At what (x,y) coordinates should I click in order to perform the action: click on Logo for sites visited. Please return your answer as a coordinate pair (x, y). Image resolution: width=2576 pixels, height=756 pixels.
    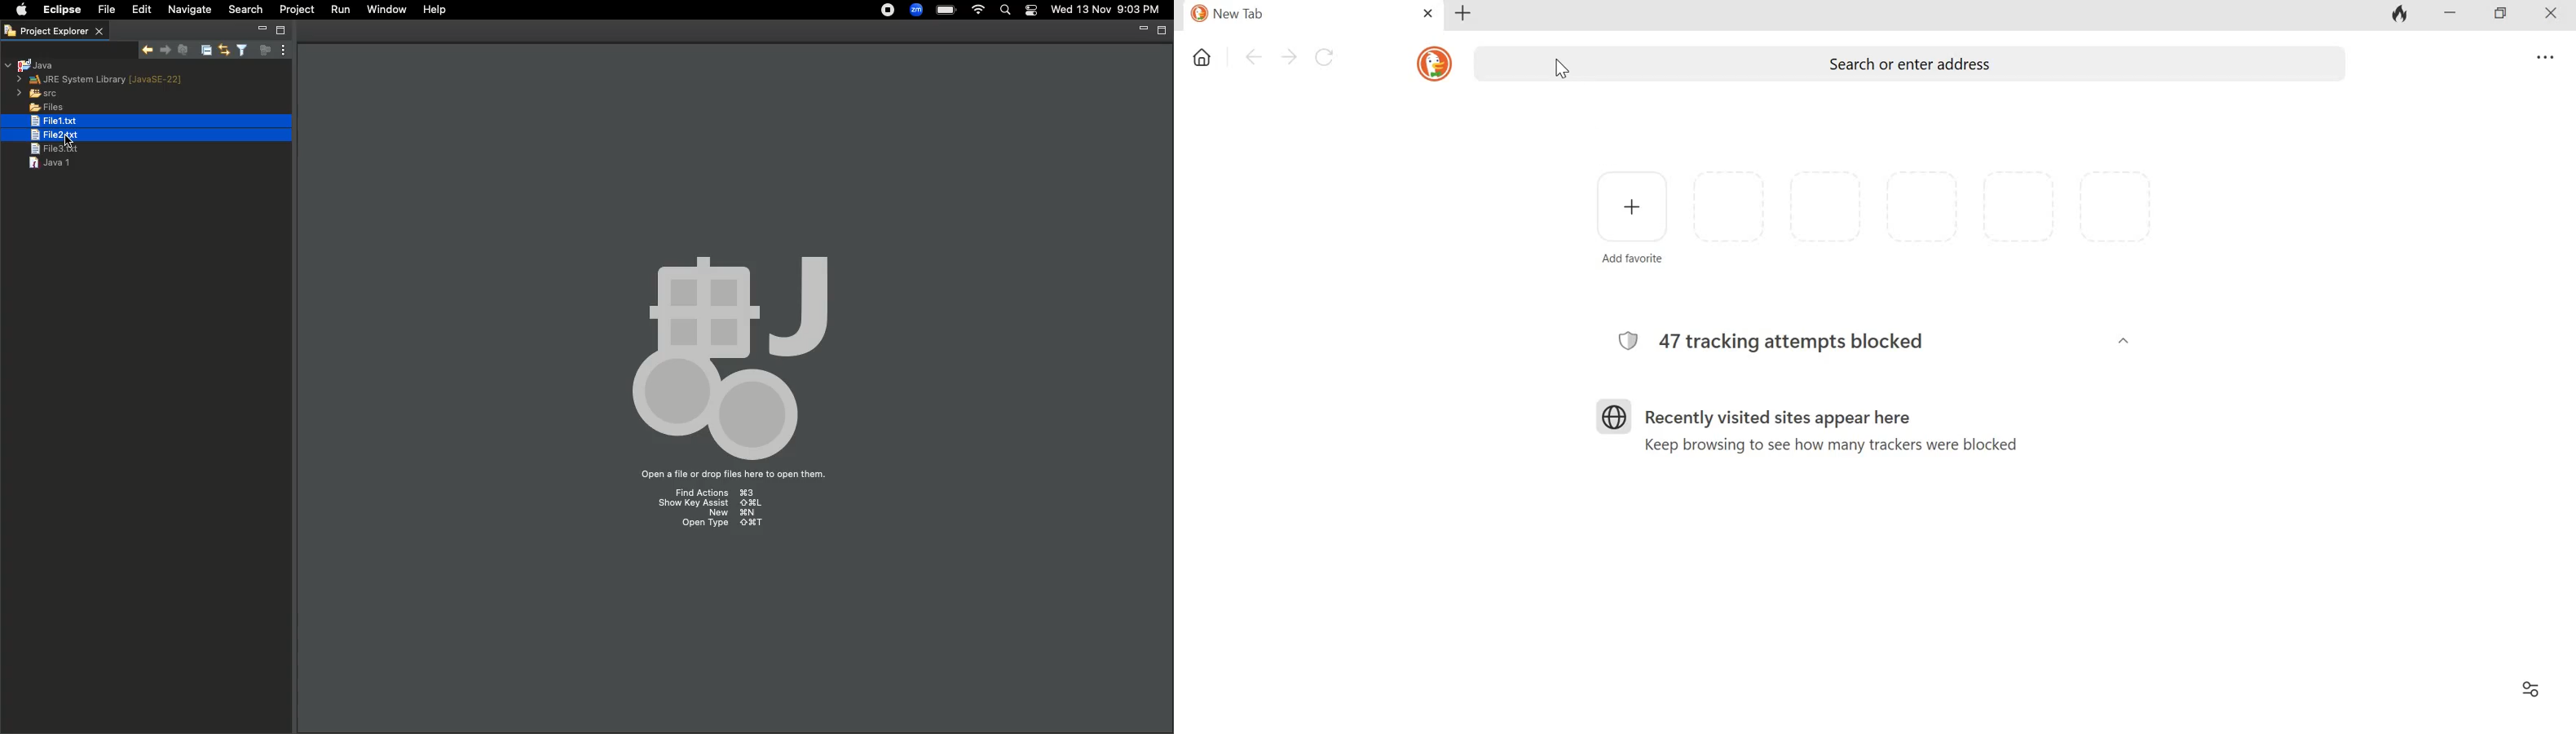
    Looking at the image, I should click on (1614, 417).